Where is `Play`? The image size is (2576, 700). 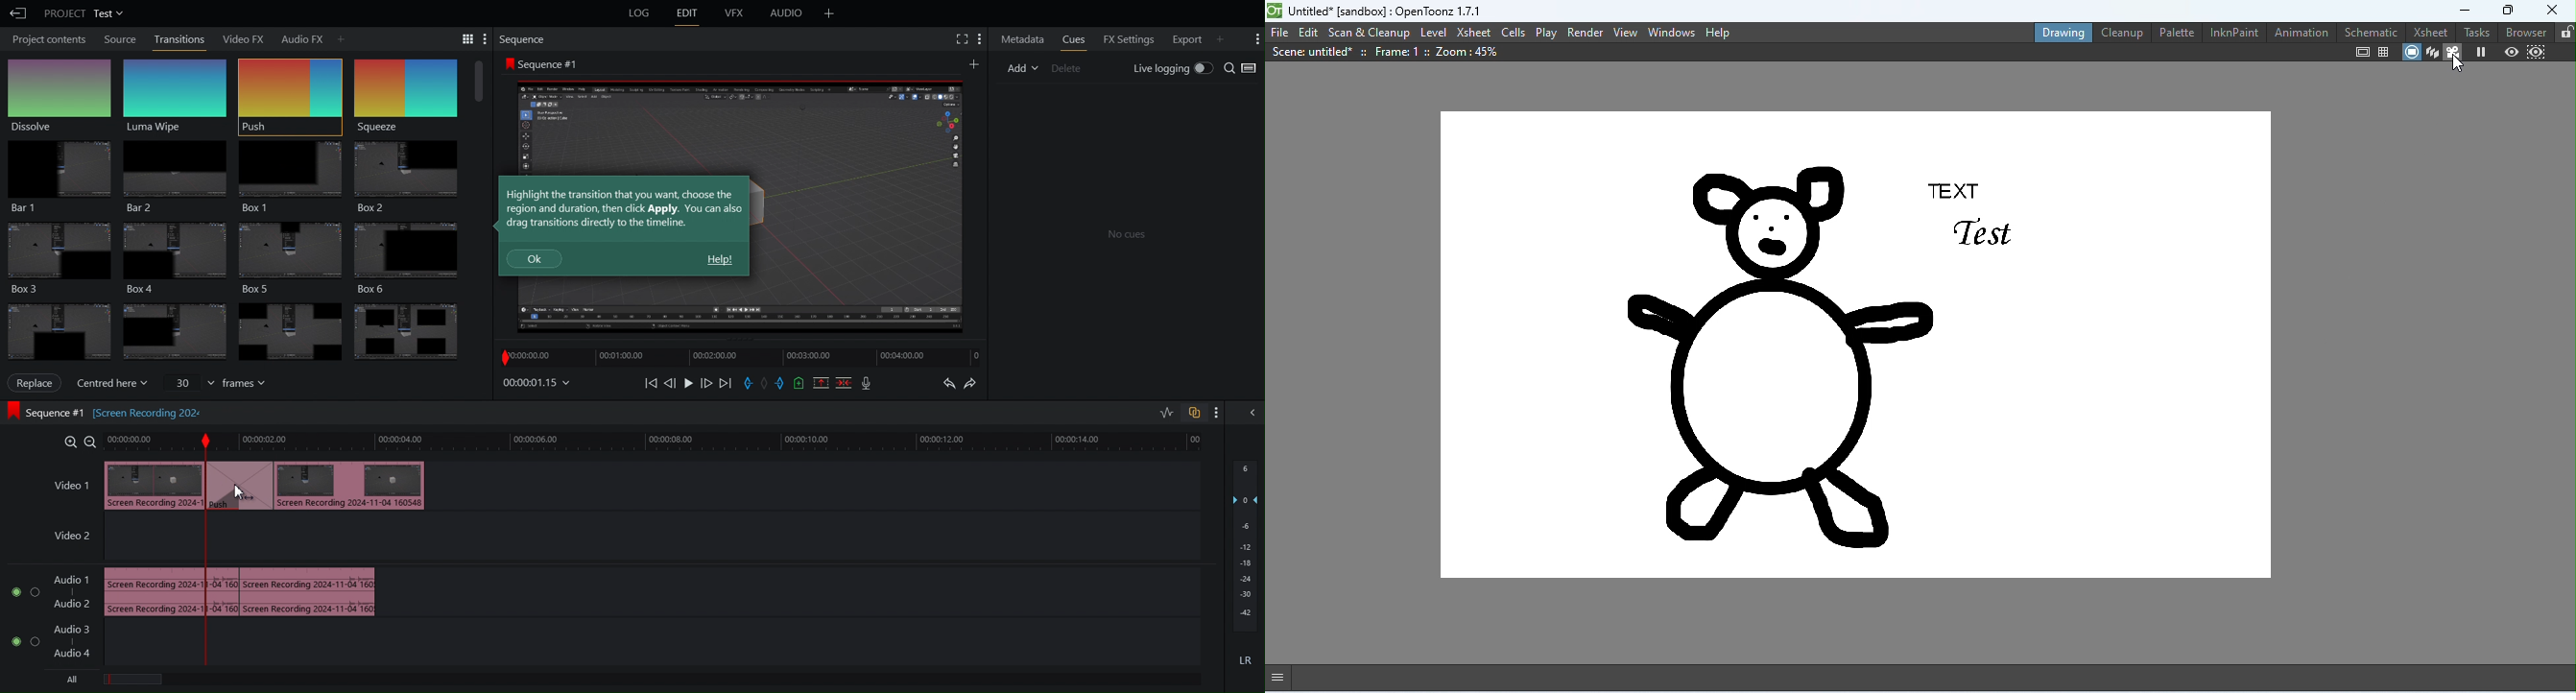
Play is located at coordinates (688, 383).